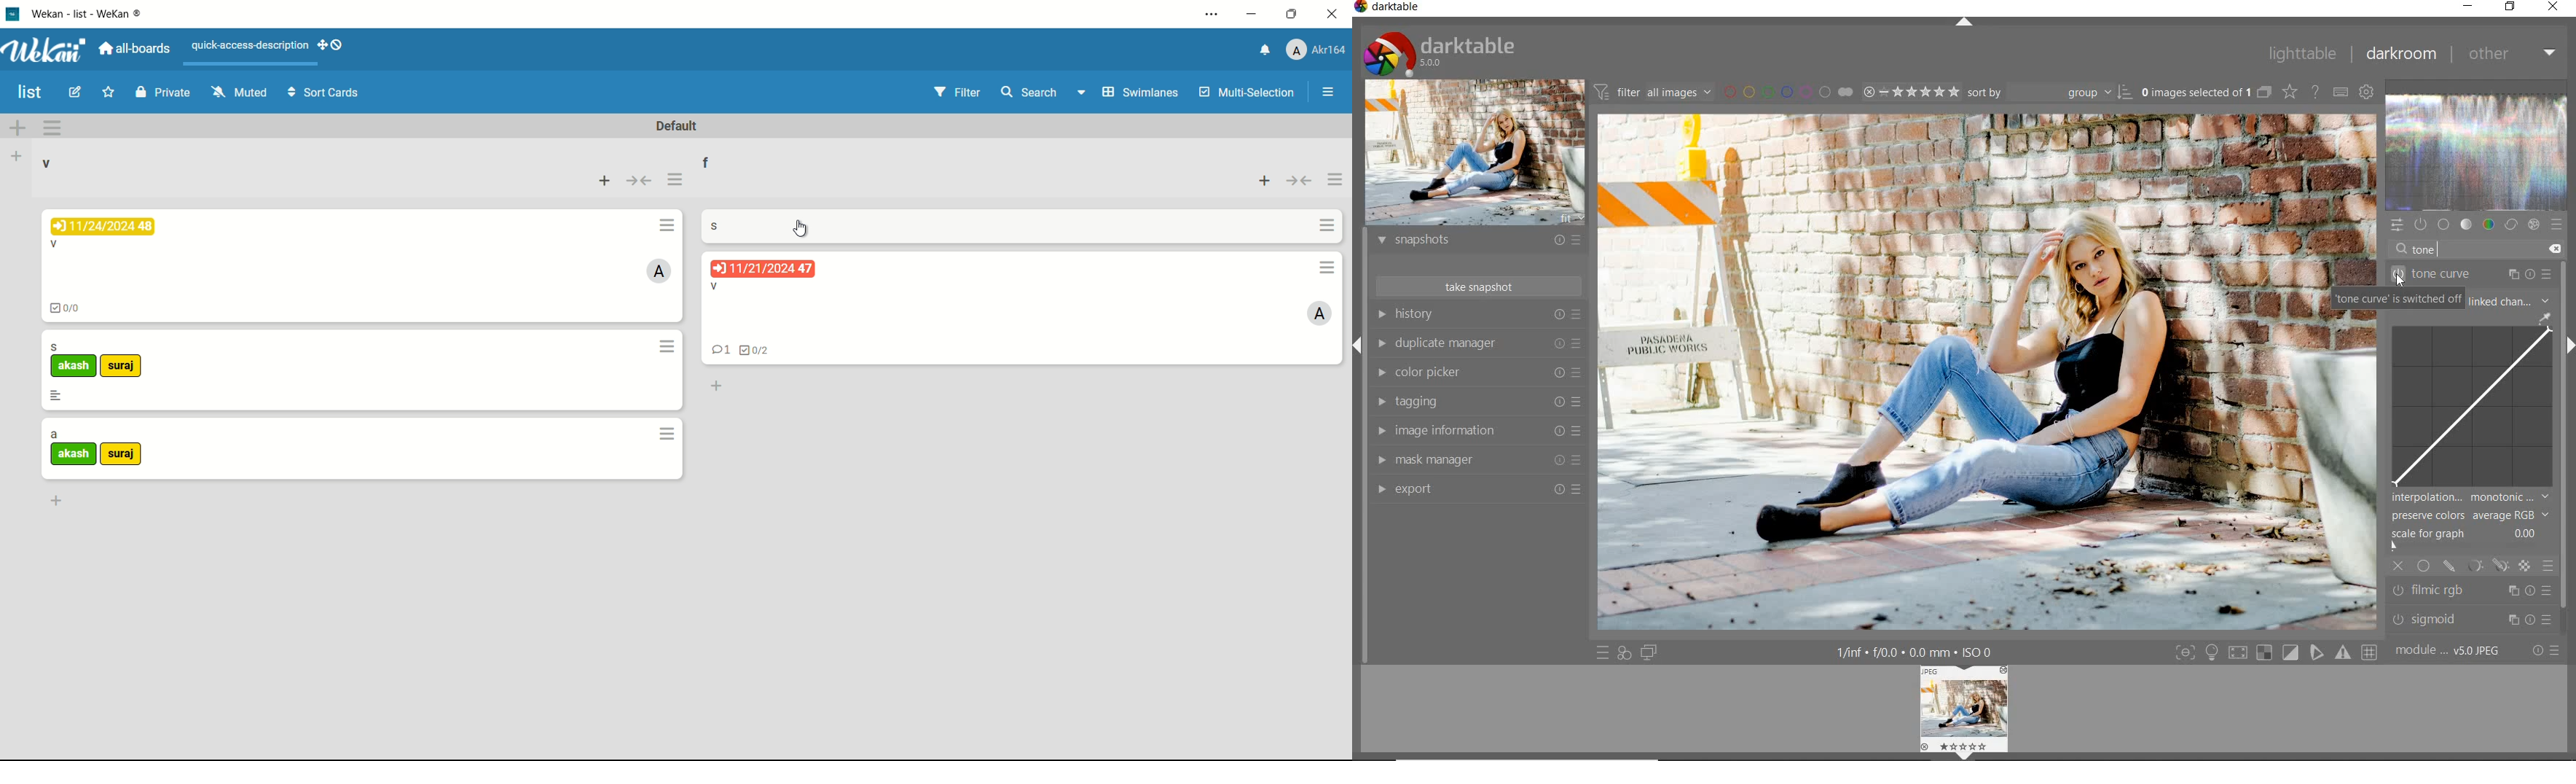 This screenshot has height=784, width=2576. Describe the element at coordinates (2400, 566) in the screenshot. I see `off` at that location.